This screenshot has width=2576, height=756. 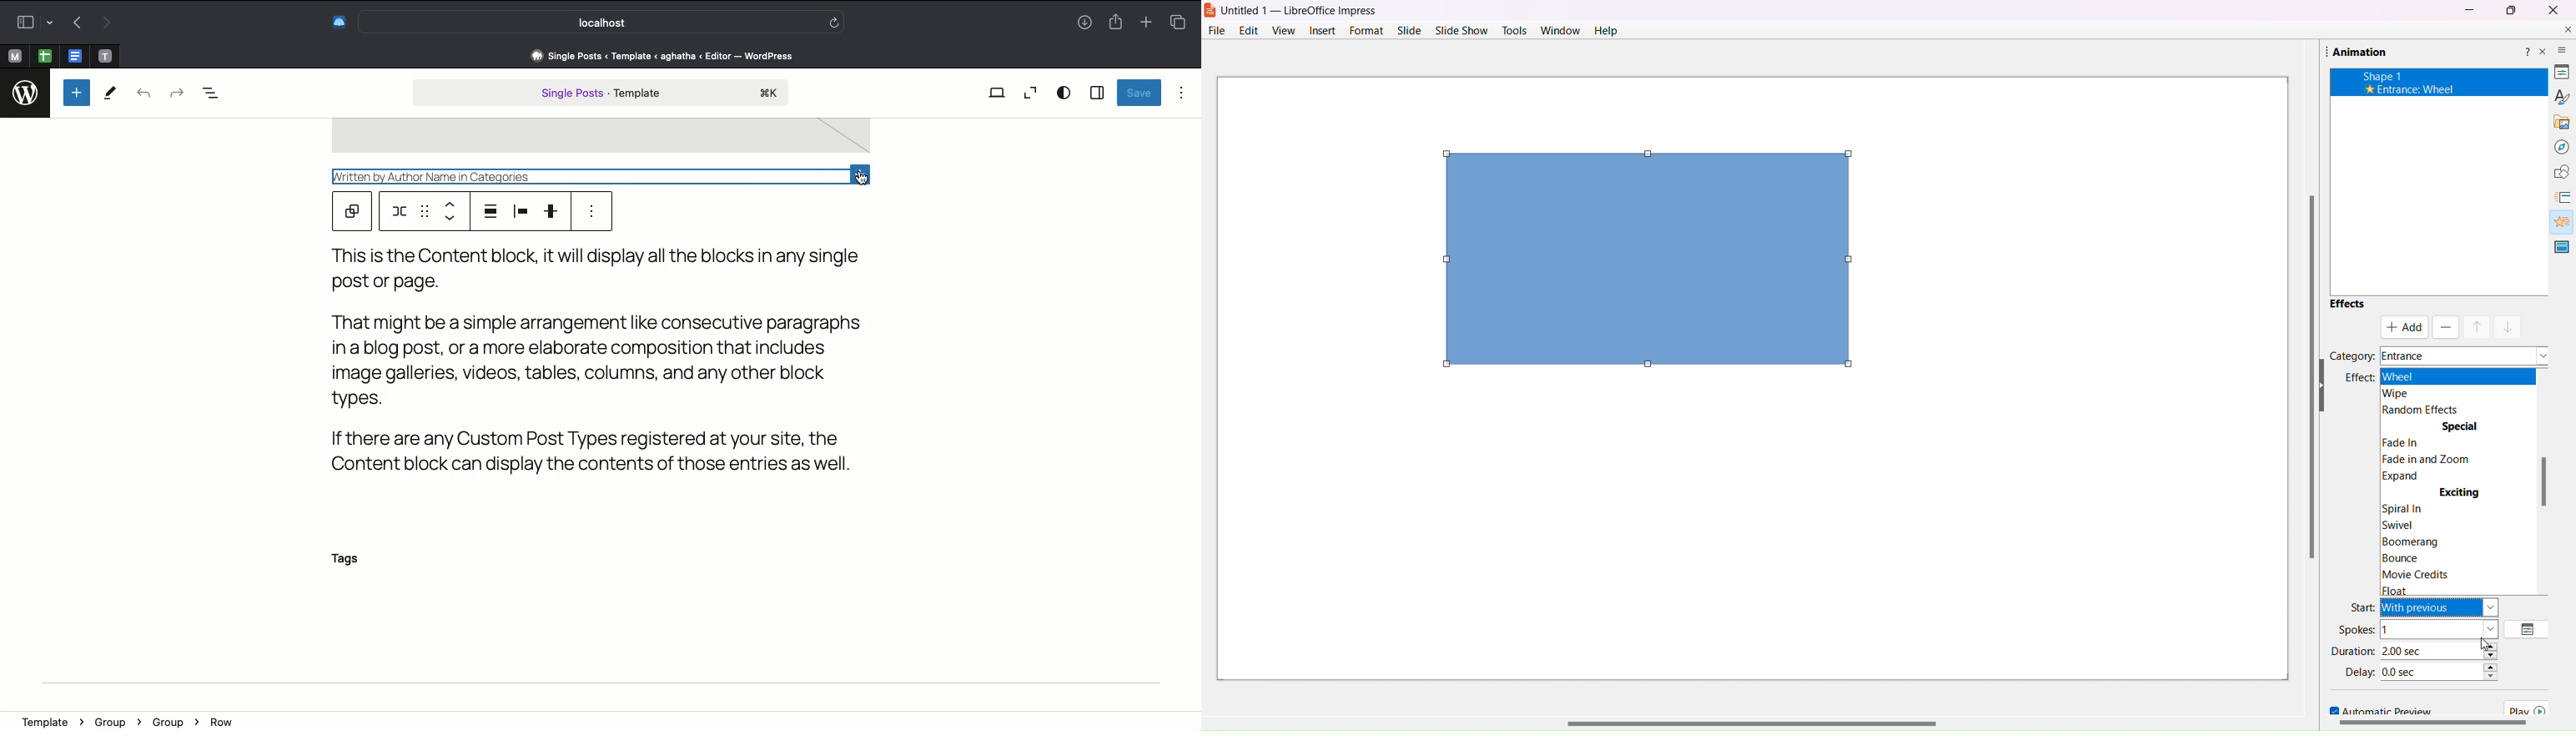 What do you see at coordinates (2557, 119) in the screenshot?
I see `Gallery` at bounding box center [2557, 119].